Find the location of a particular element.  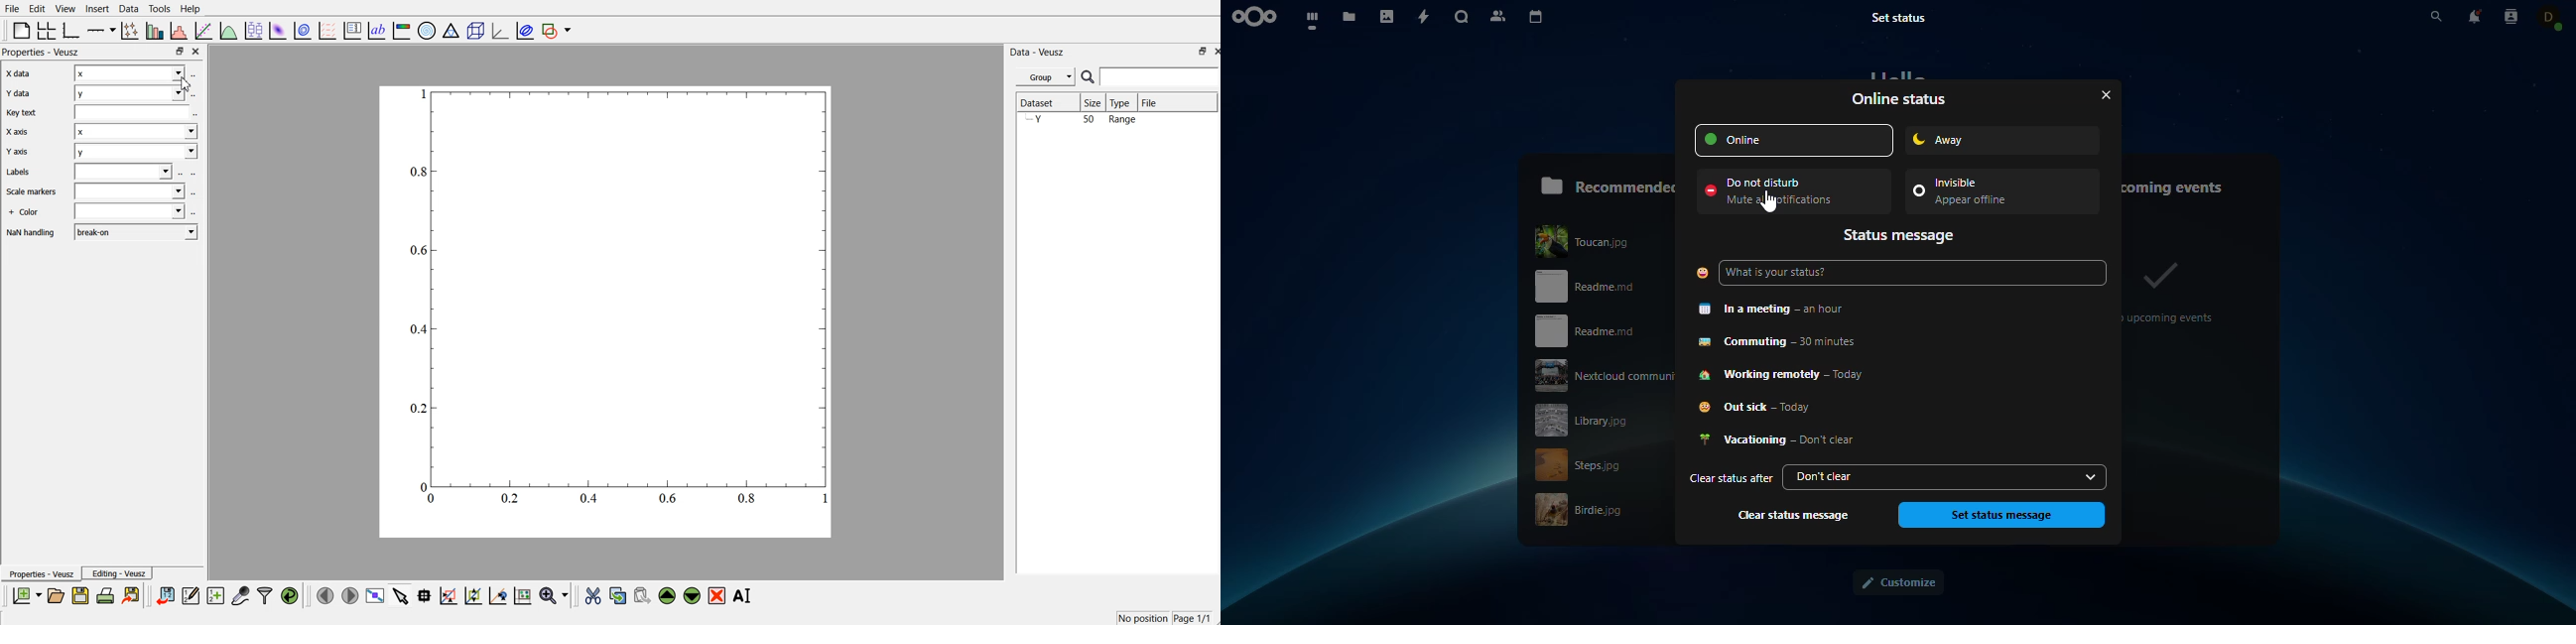

recommended files is located at coordinates (1607, 184).